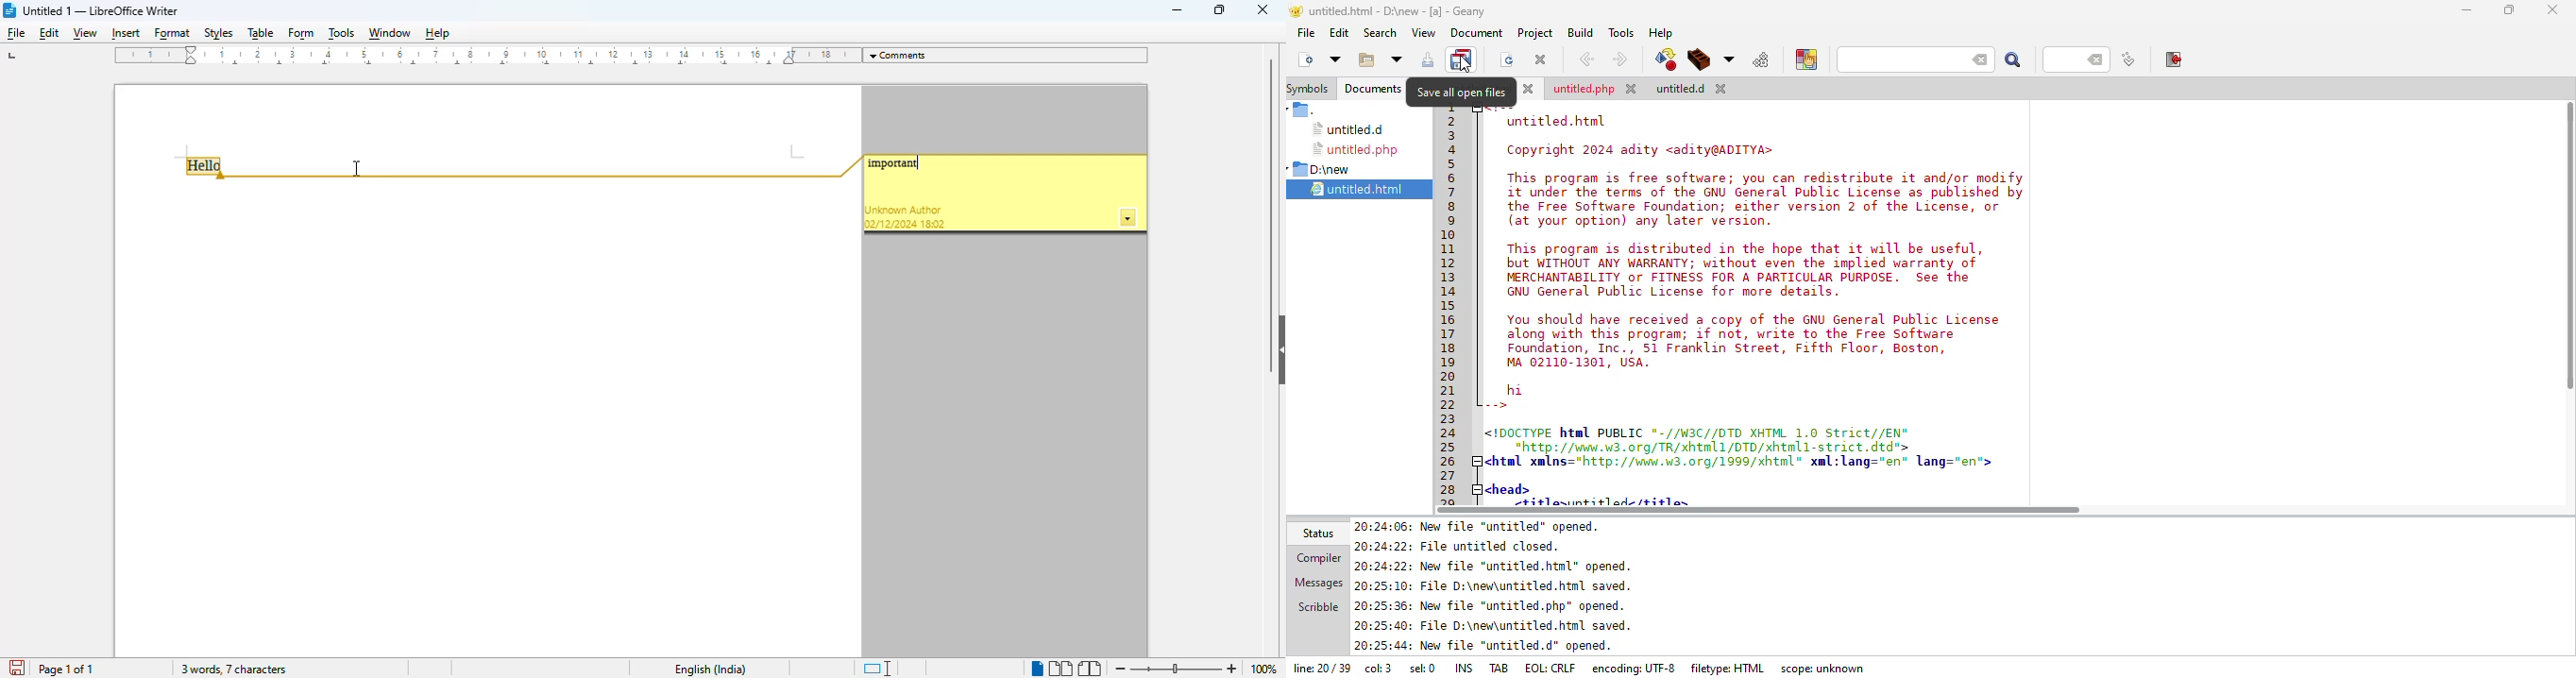 The height and width of the screenshot is (700, 2576). What do you see at coordinates (207, 168) in the screenshot?
I see `hotkey (Ctrl+alt+C) on selected text` at bounding box center [207, 168].